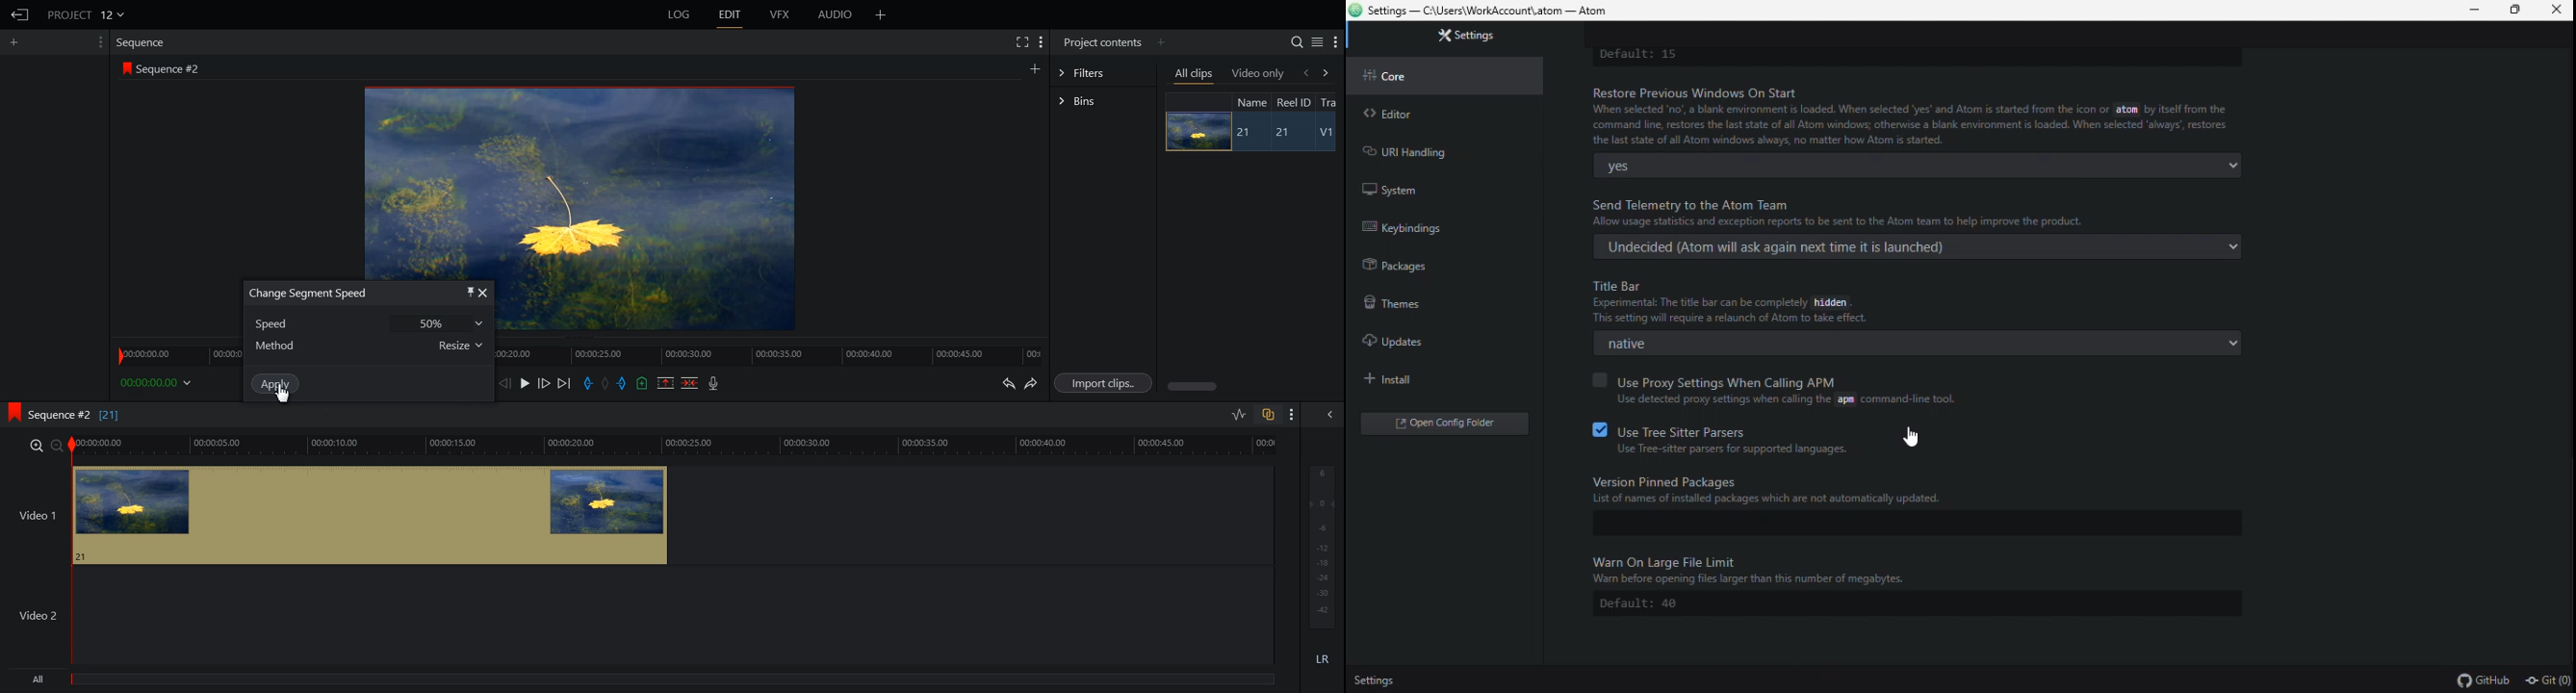  What do you see at coordinates (1434, 344) in the screenshot?
I see `updates` at bounding box center [1434, 344].